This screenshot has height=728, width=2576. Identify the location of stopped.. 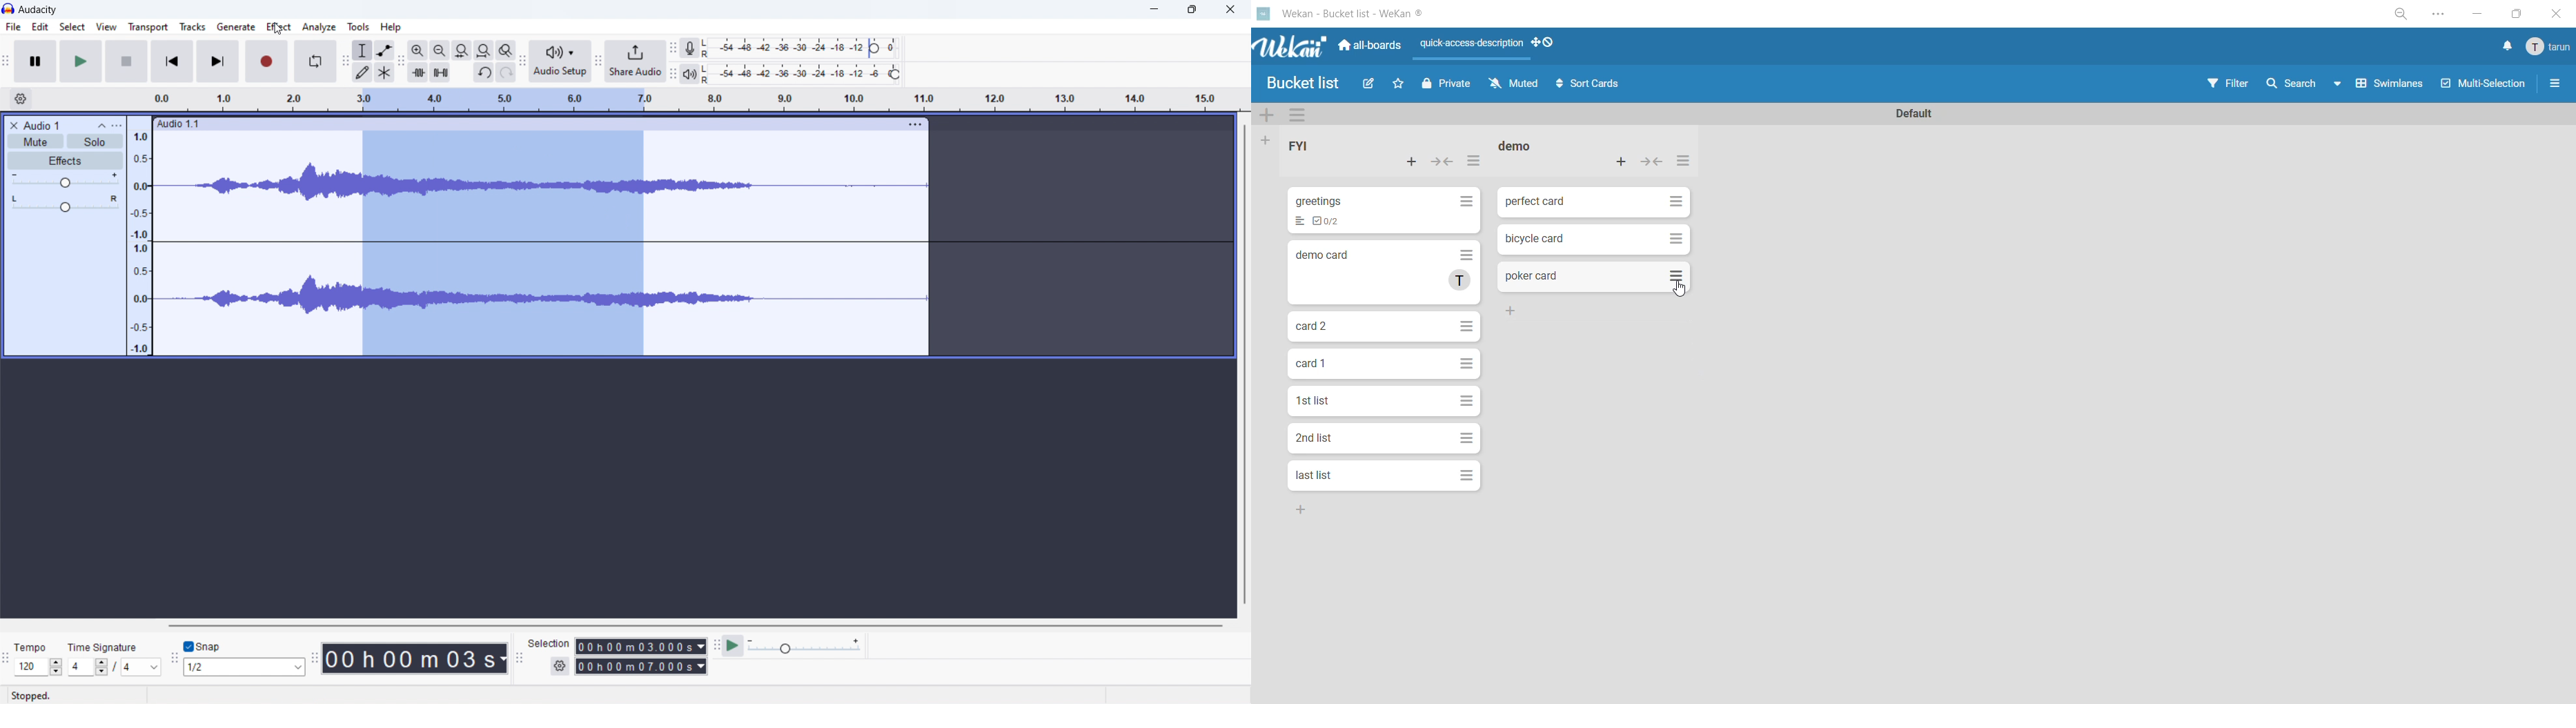
(31, 696).